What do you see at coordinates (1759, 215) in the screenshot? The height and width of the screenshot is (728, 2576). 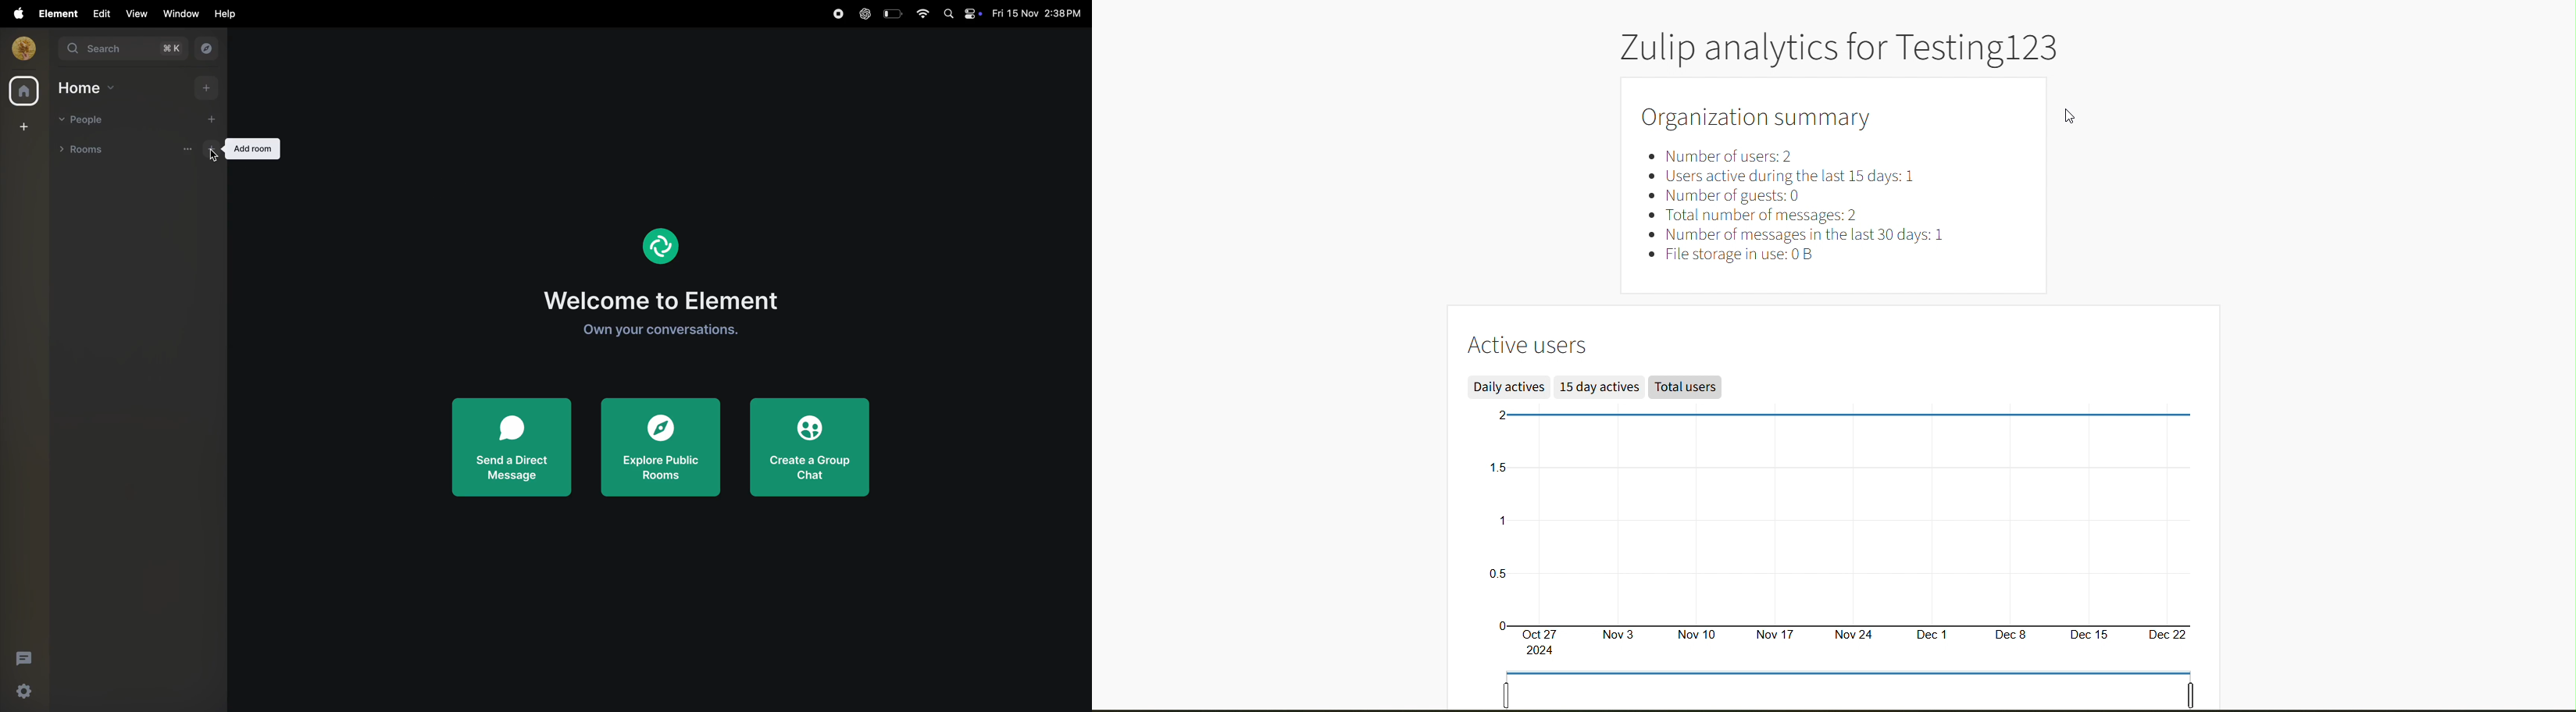 I see `Total number of messages: 2` at bounding box center [1759, 215].